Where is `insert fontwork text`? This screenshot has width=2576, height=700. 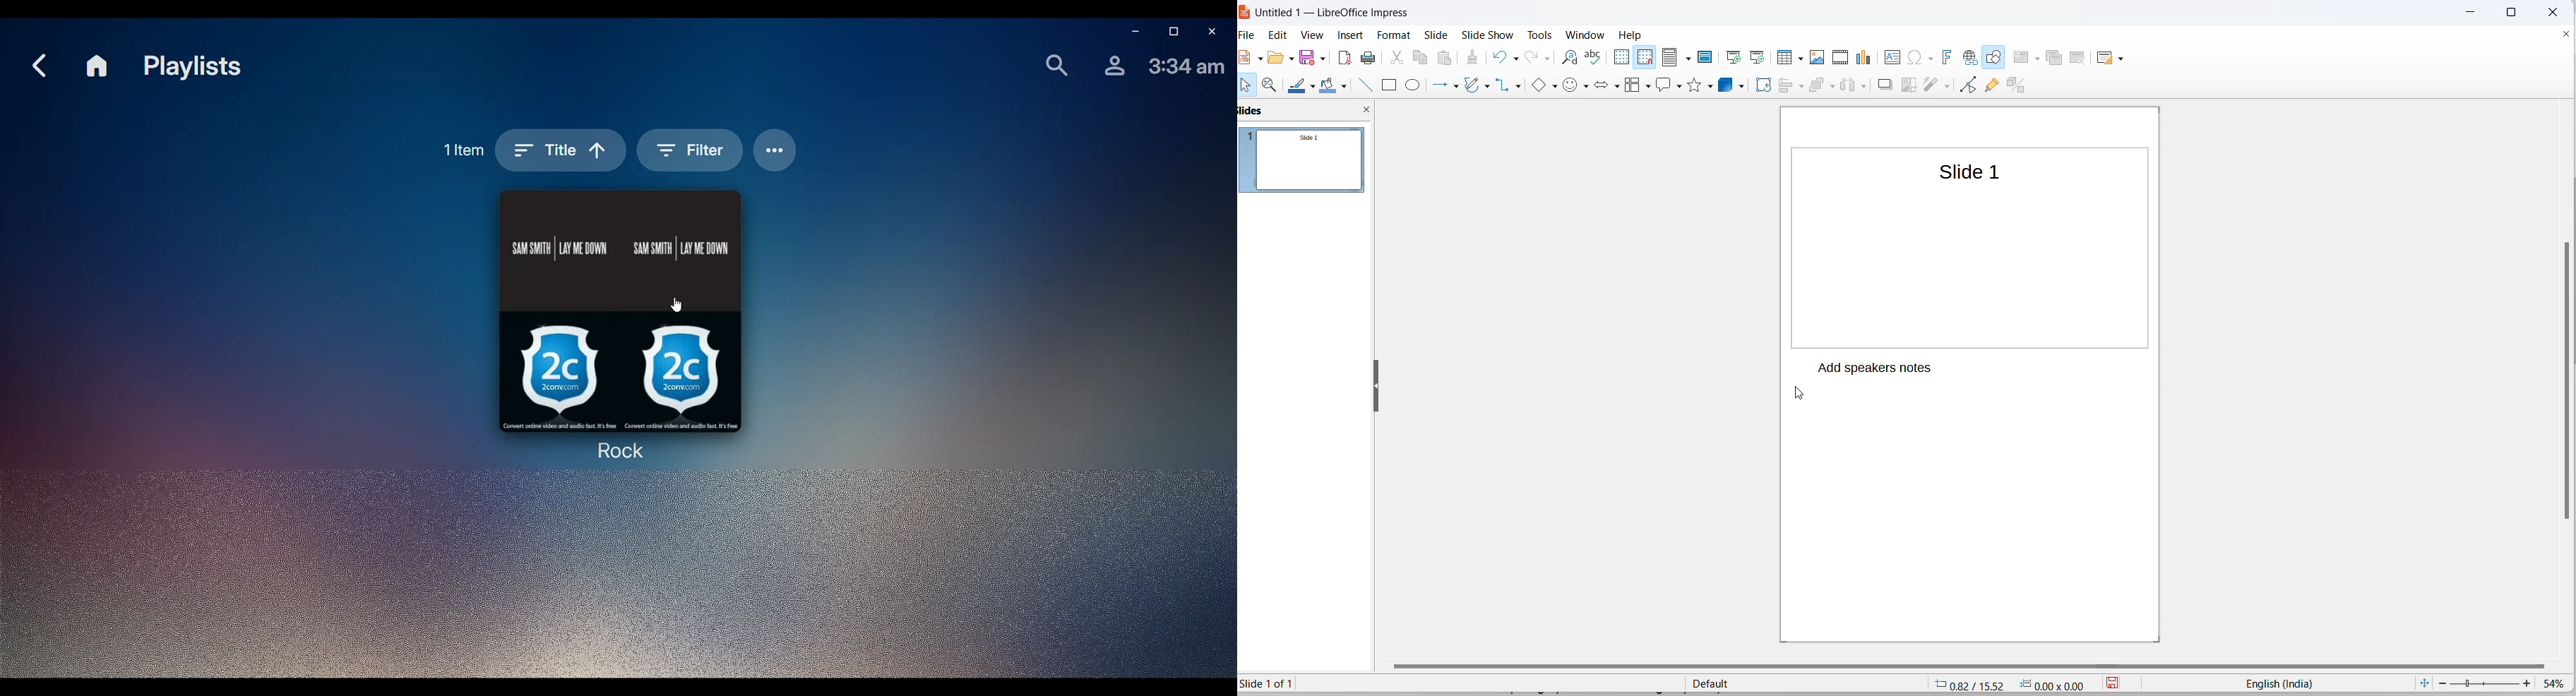
insert fontwork text is located at coordinates (1948, 57).